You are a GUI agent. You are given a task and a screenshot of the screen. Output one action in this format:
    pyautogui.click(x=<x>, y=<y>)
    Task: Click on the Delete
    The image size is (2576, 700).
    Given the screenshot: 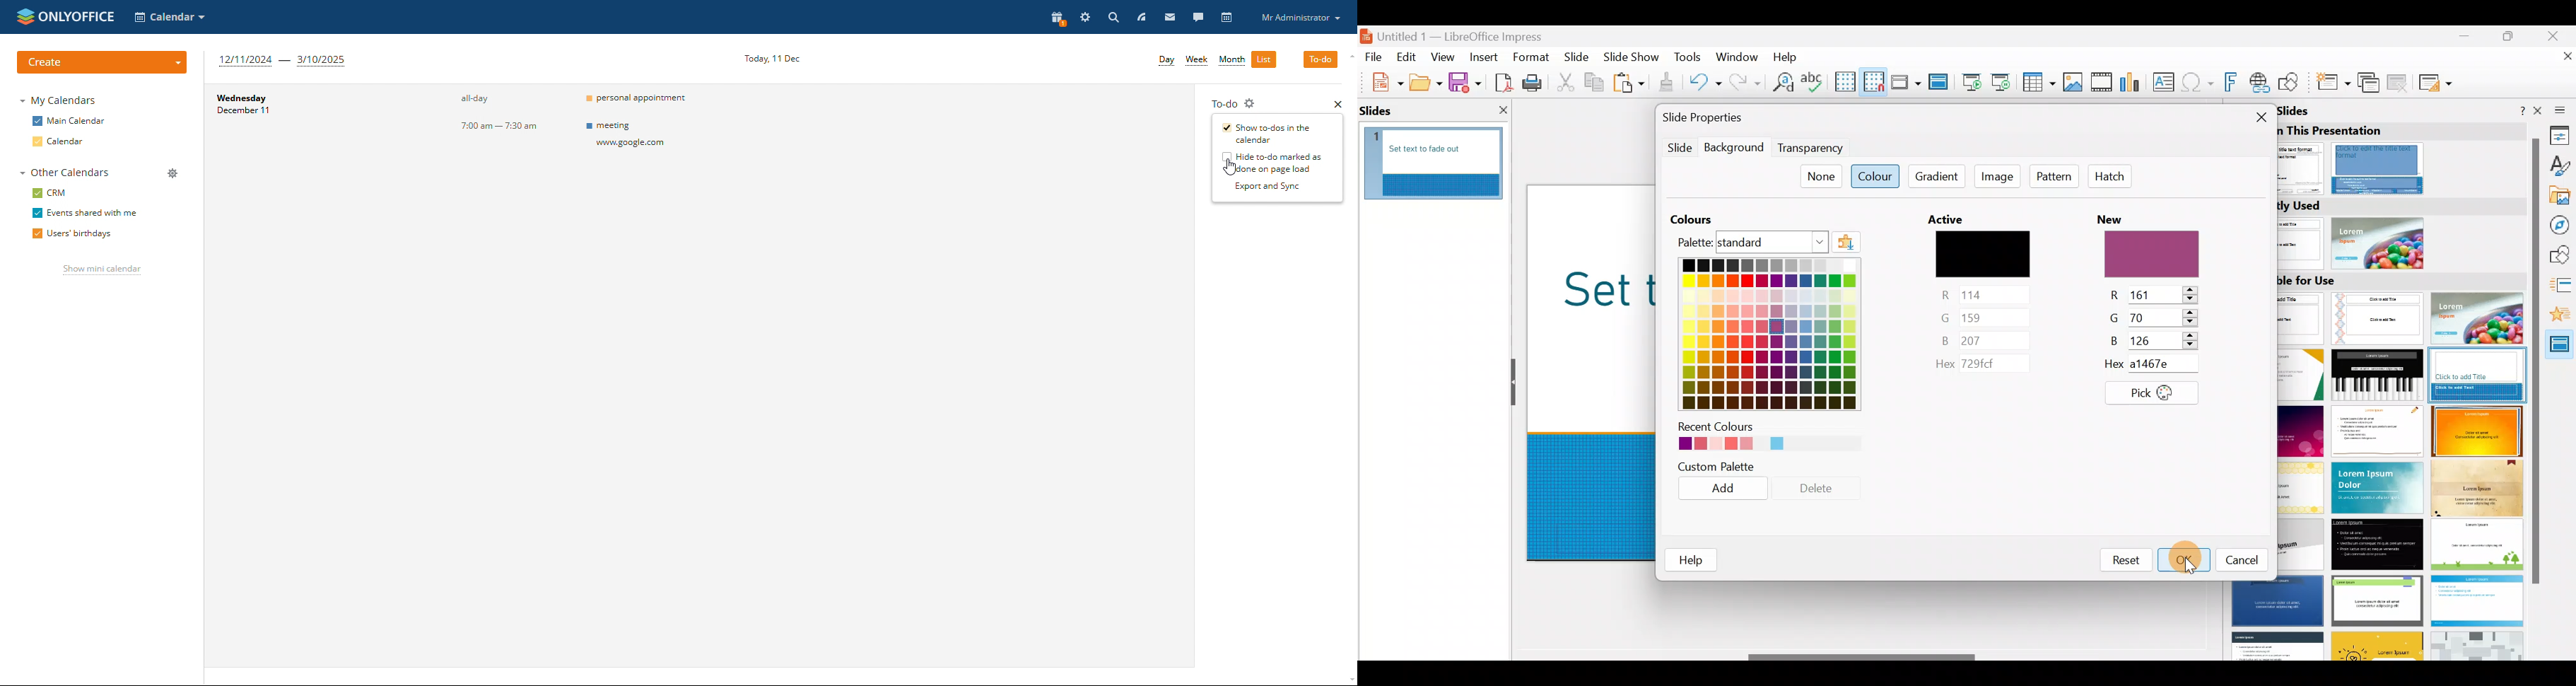 What is the action you would take?
    pyautogui.click(x=1821, y=492)
    